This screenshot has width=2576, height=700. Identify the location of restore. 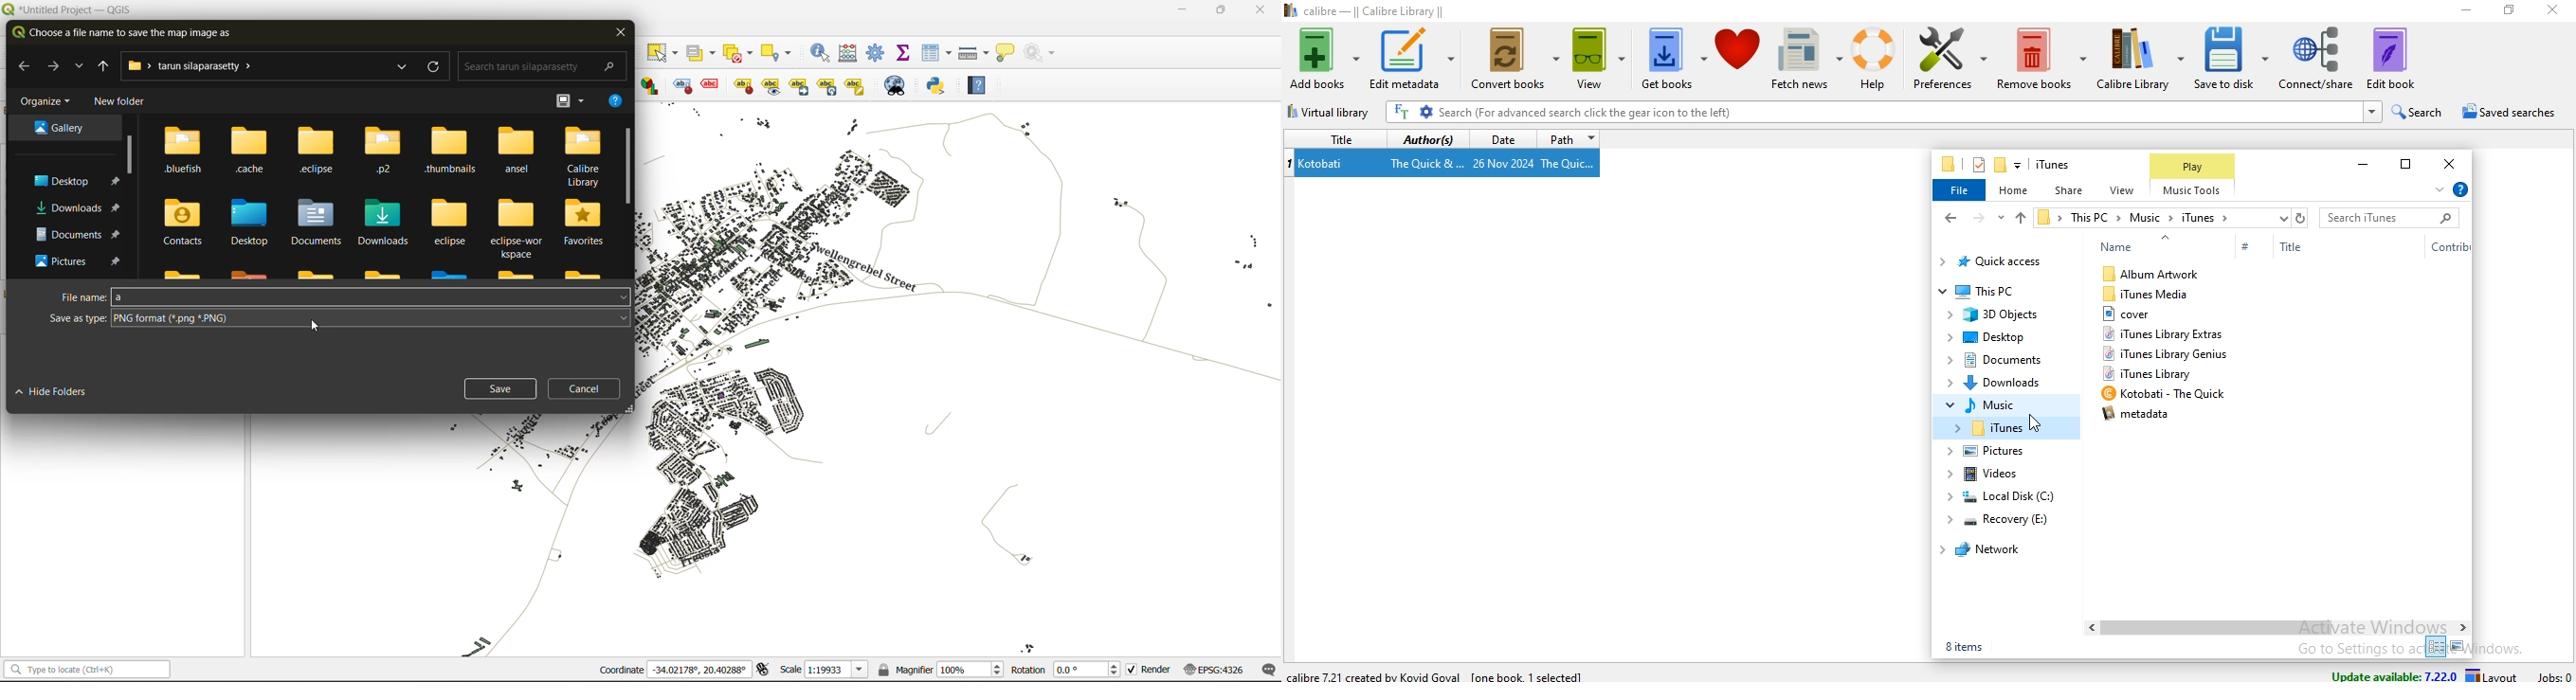
(2506, 9).